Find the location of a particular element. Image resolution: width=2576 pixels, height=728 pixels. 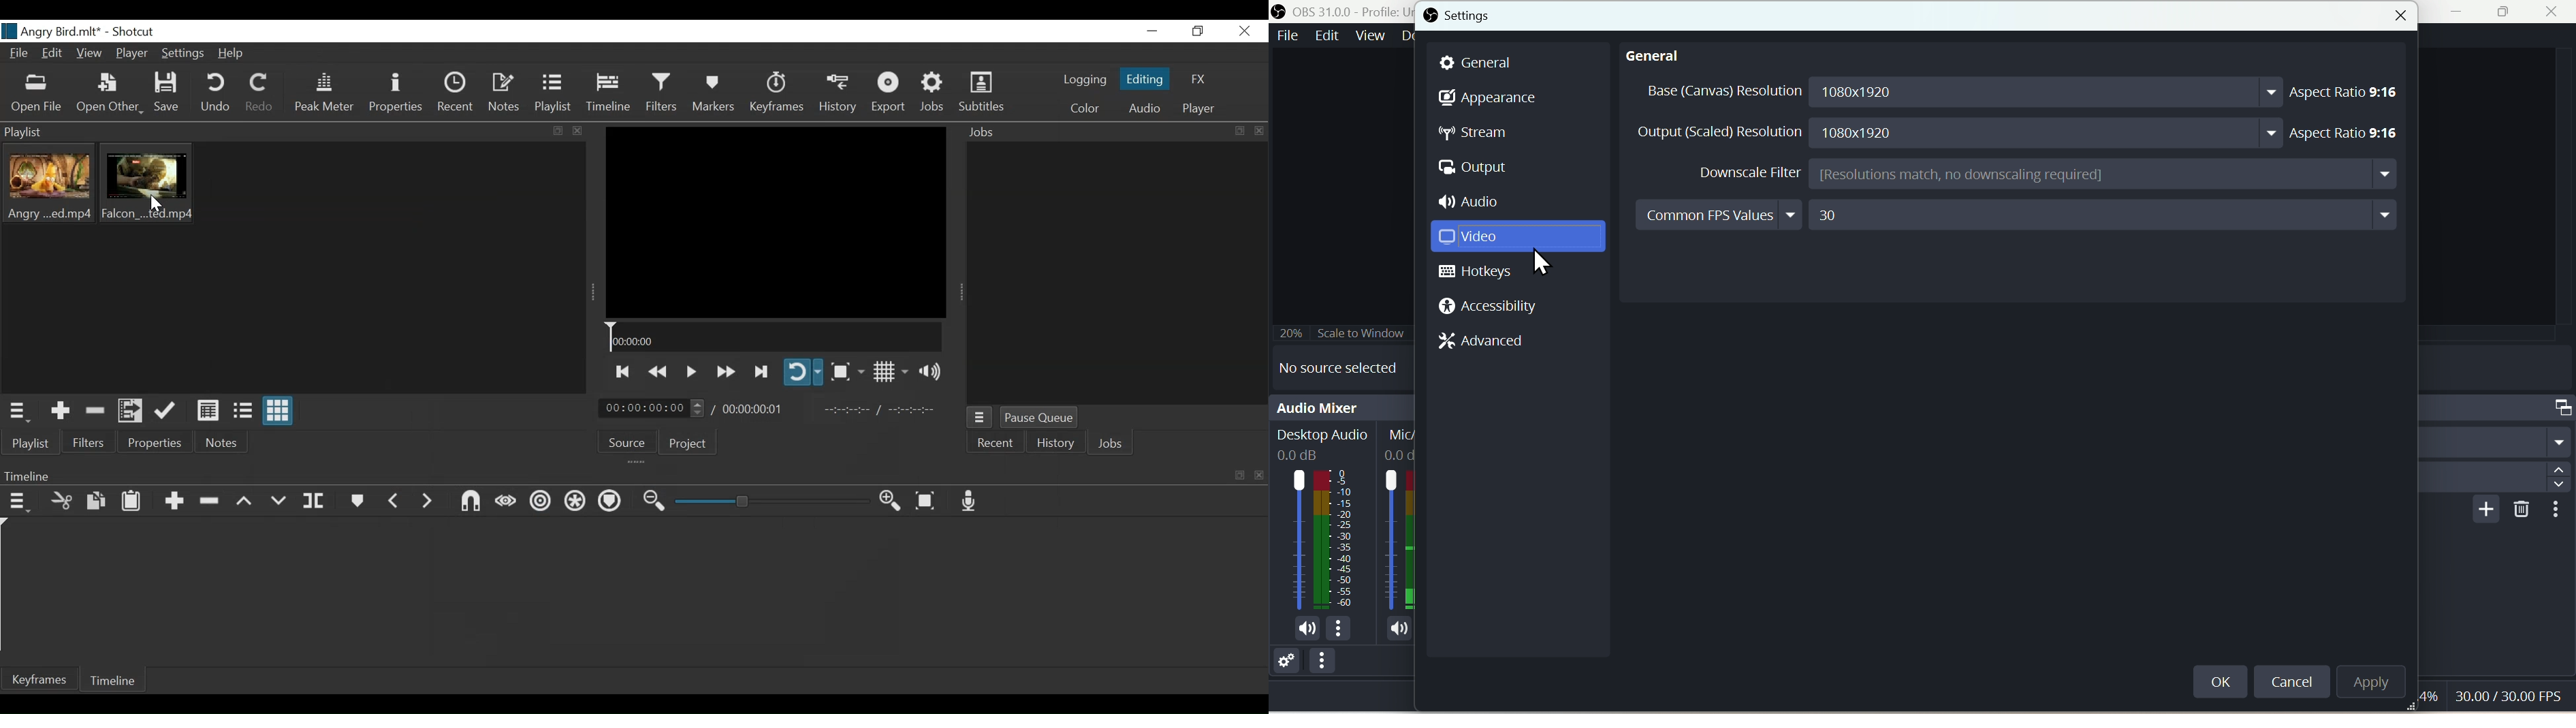

Scene transition is located at coordinates (2498, 406).